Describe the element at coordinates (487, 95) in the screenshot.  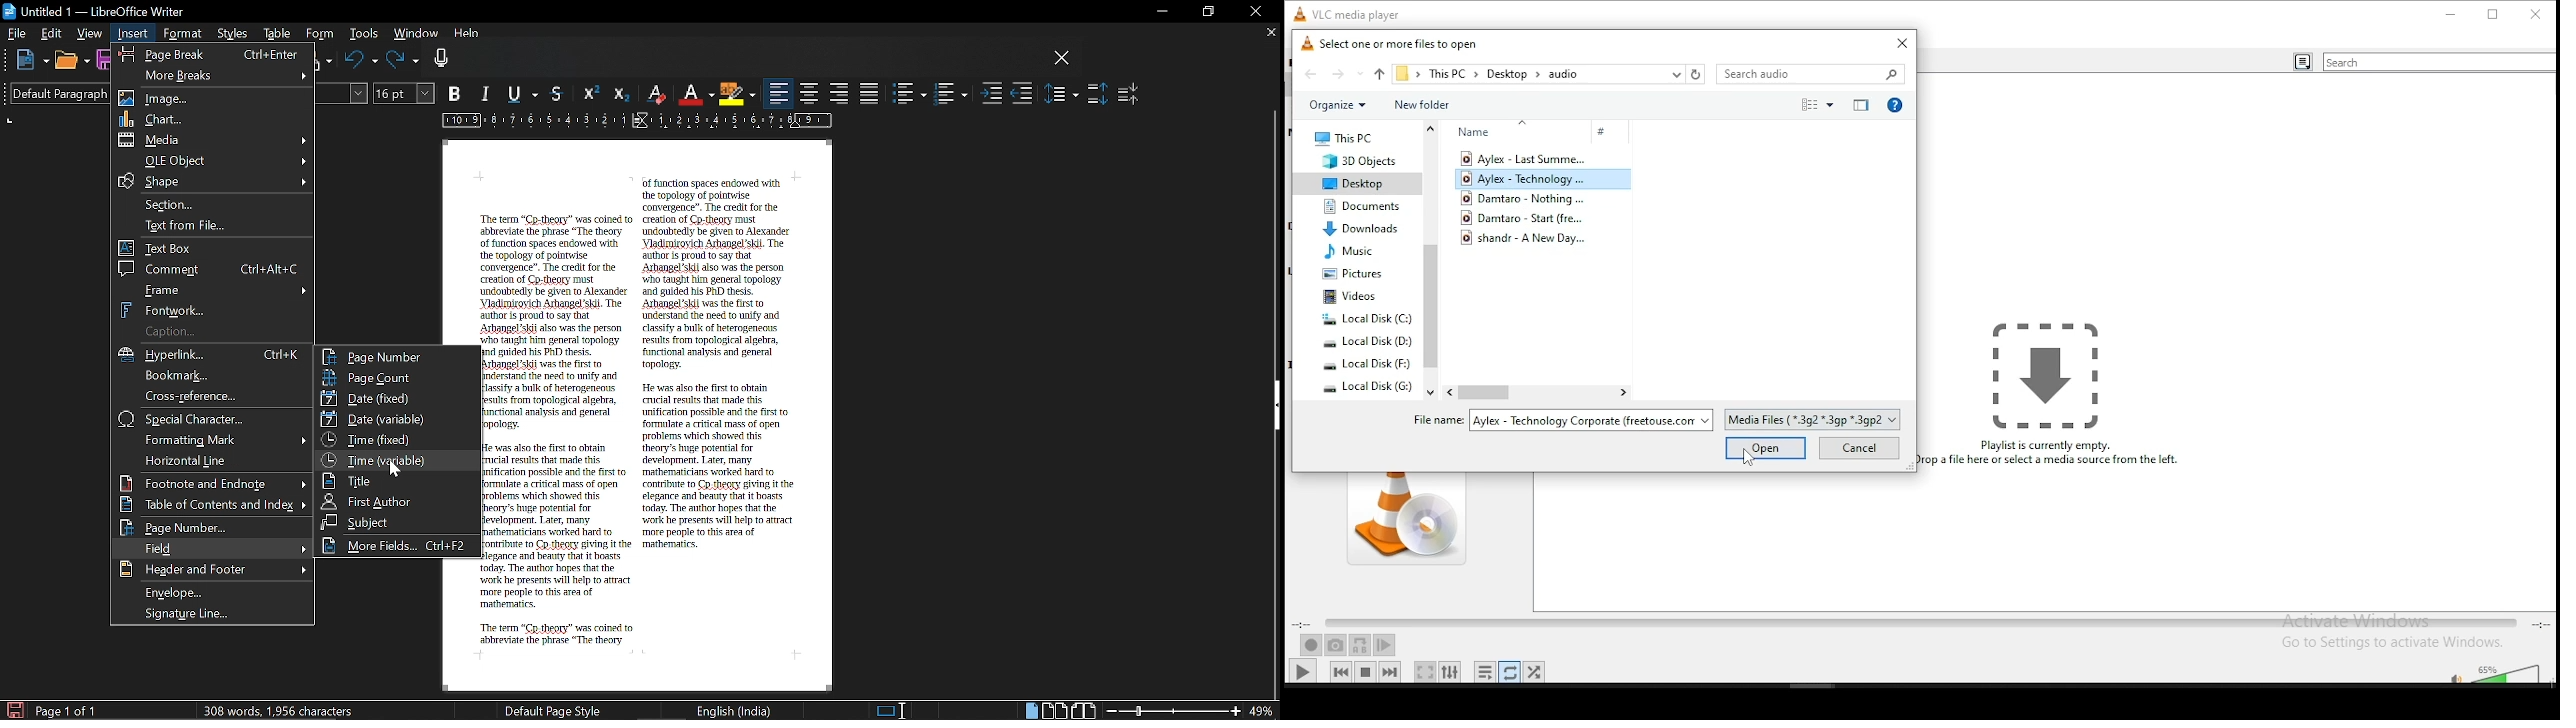
I see `Italic` at that location.